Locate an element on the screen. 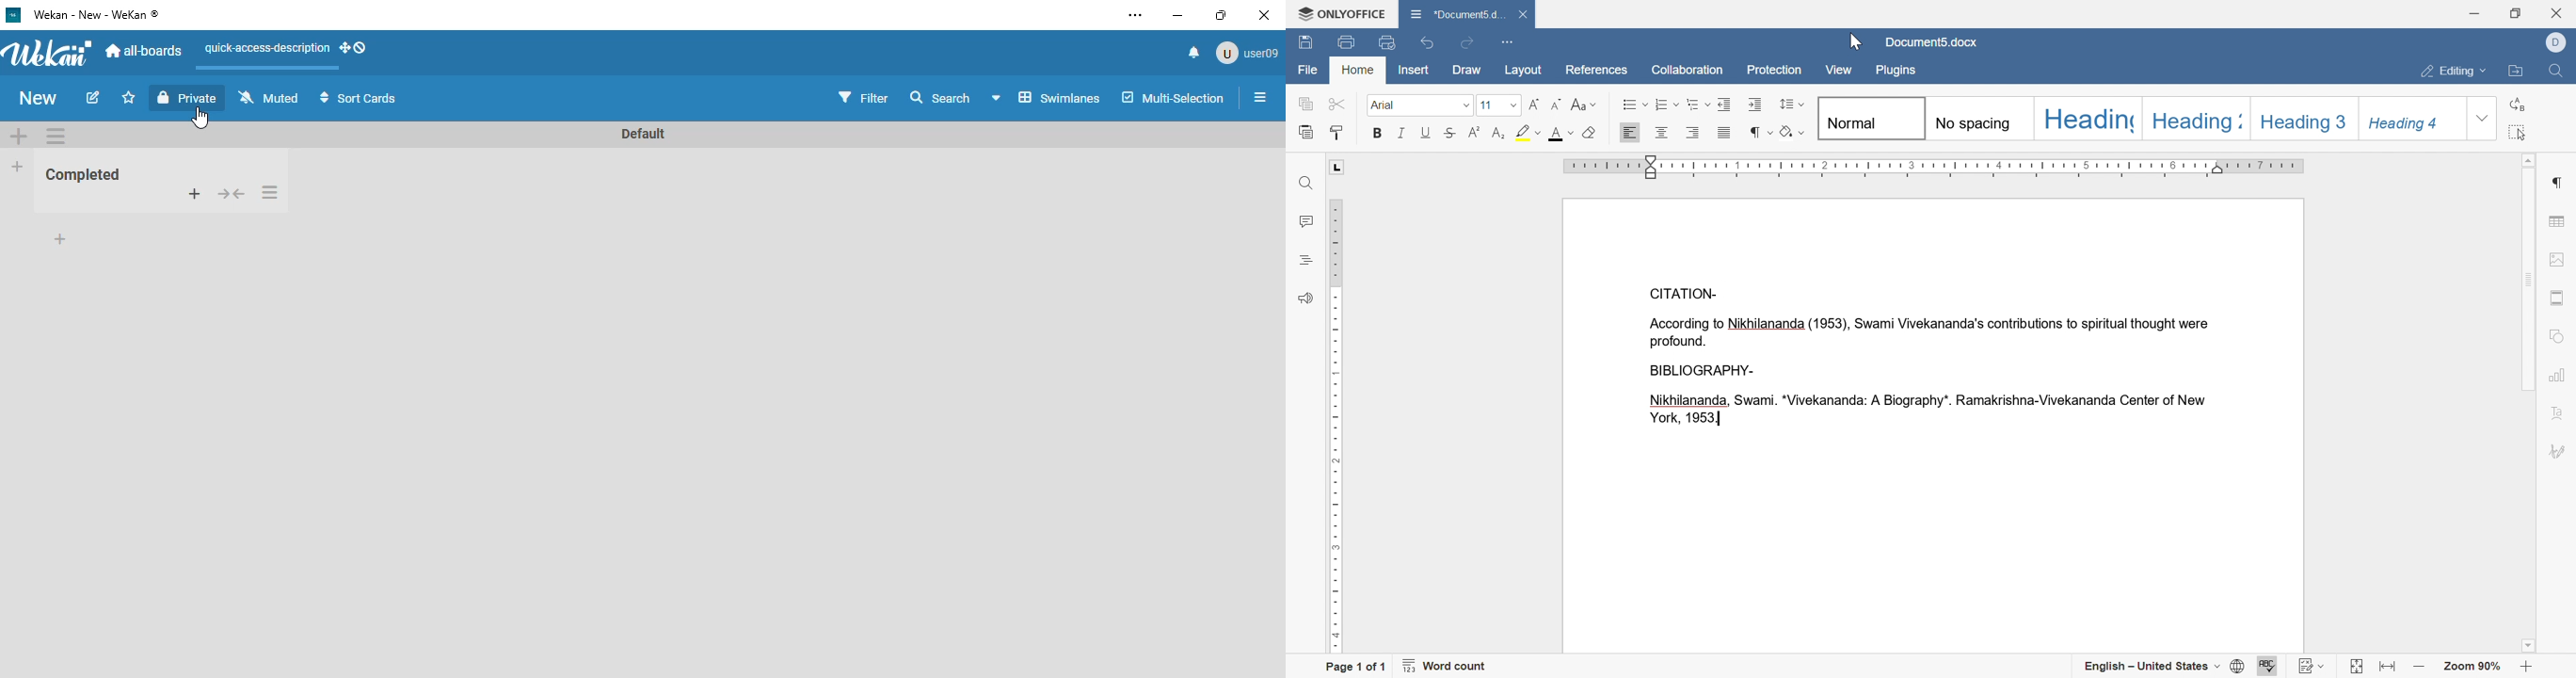 Image resolution: width=2576 pixels, height=700 pixels. user09 is located at coordinates (1246, 54).